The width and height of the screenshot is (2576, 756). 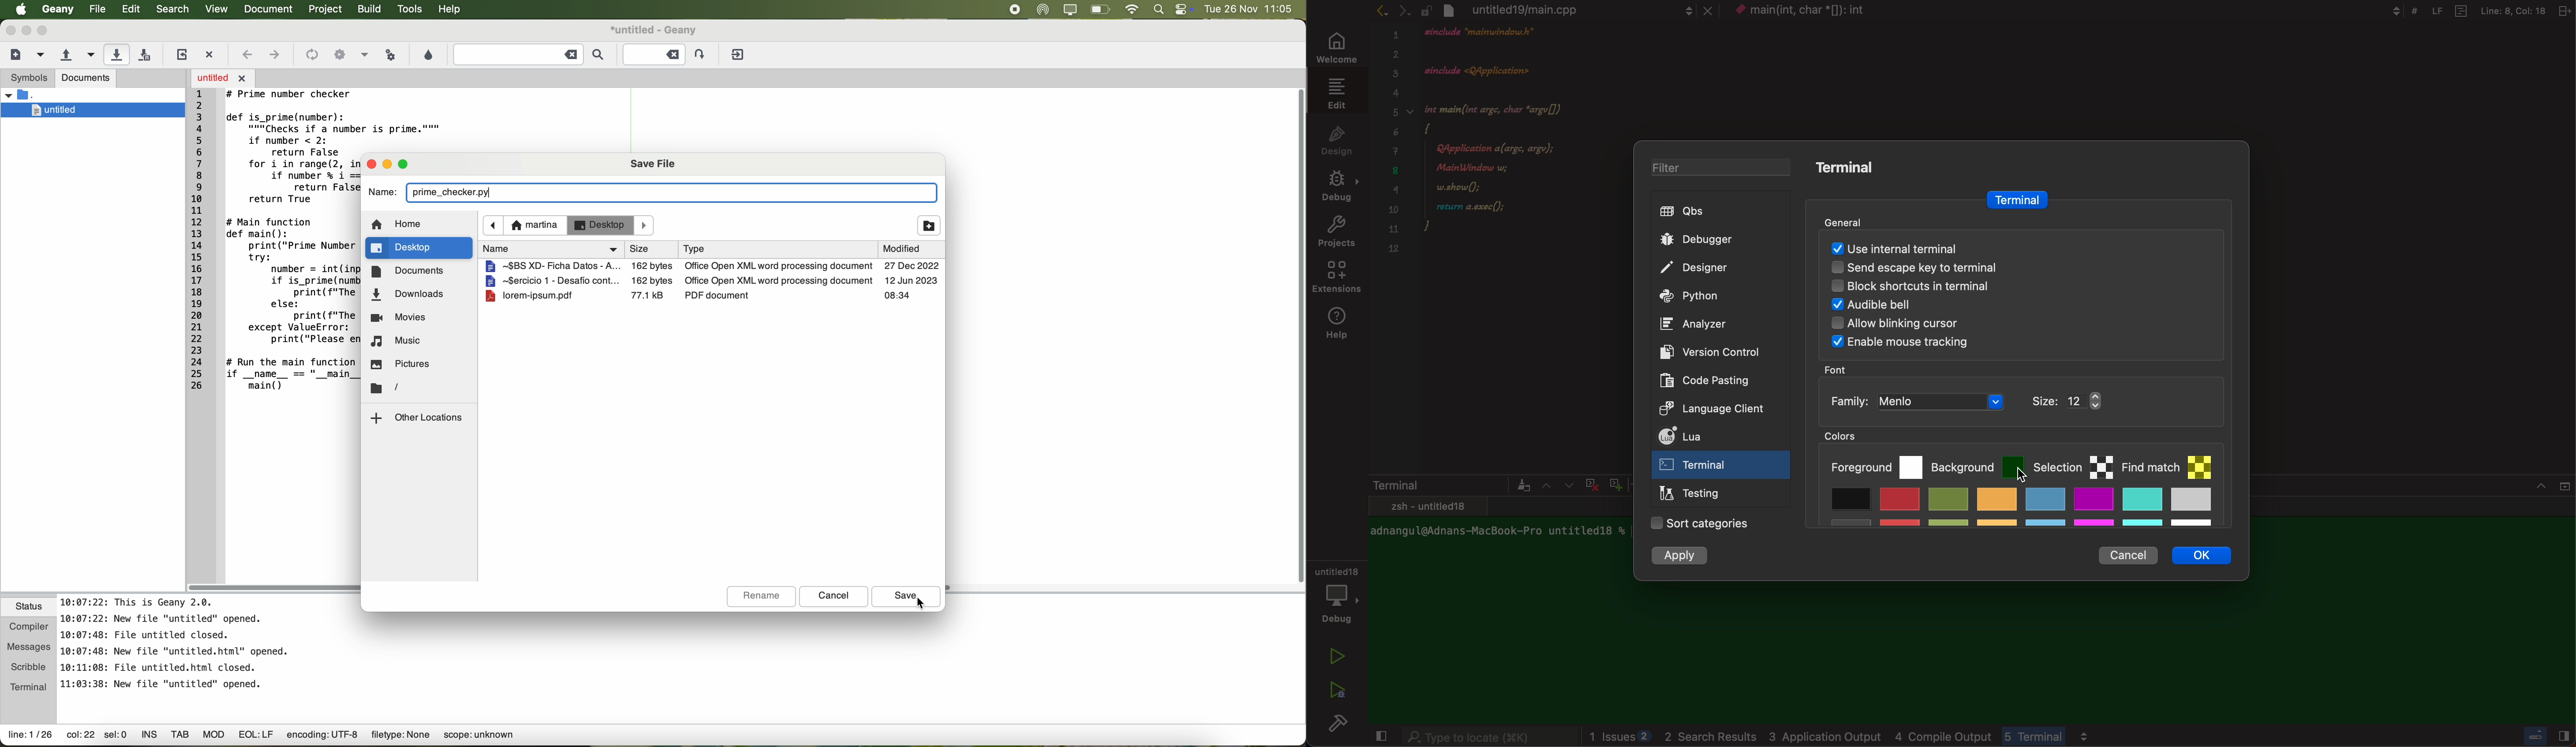 What do you see at coordinates (1337, 139) in the screenshot?
I see `design` at bounding box center [1337, 139].